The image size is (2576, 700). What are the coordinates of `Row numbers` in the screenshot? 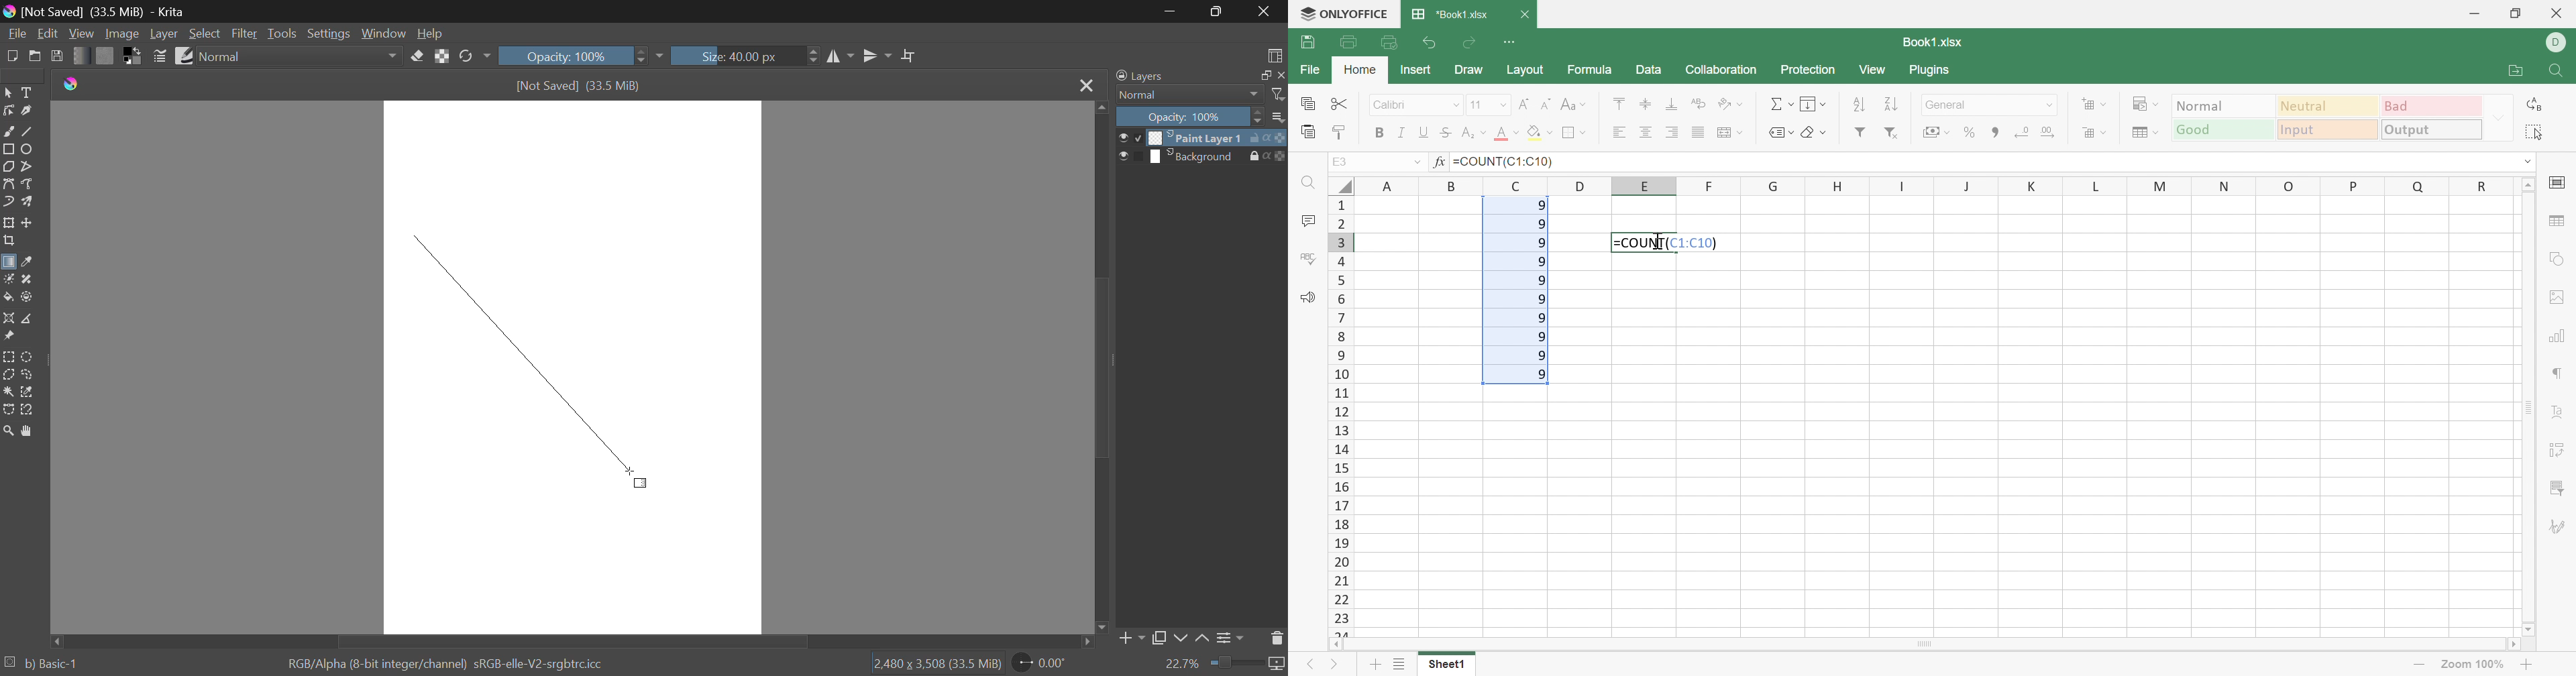 It's located at (1340, 416).